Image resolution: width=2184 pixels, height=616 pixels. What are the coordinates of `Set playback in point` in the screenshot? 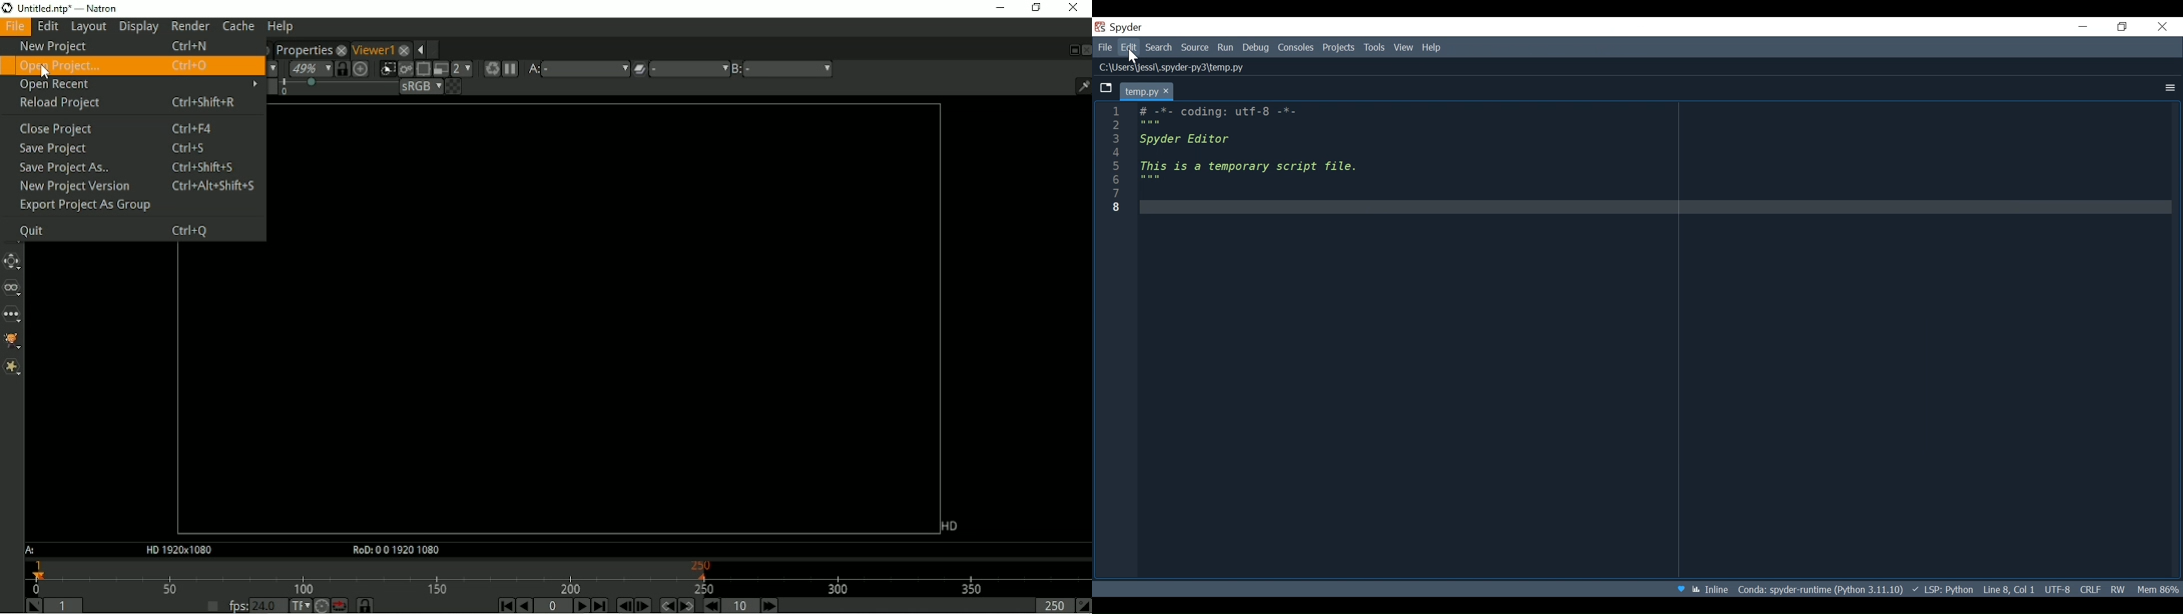 It's located at (33, 605).